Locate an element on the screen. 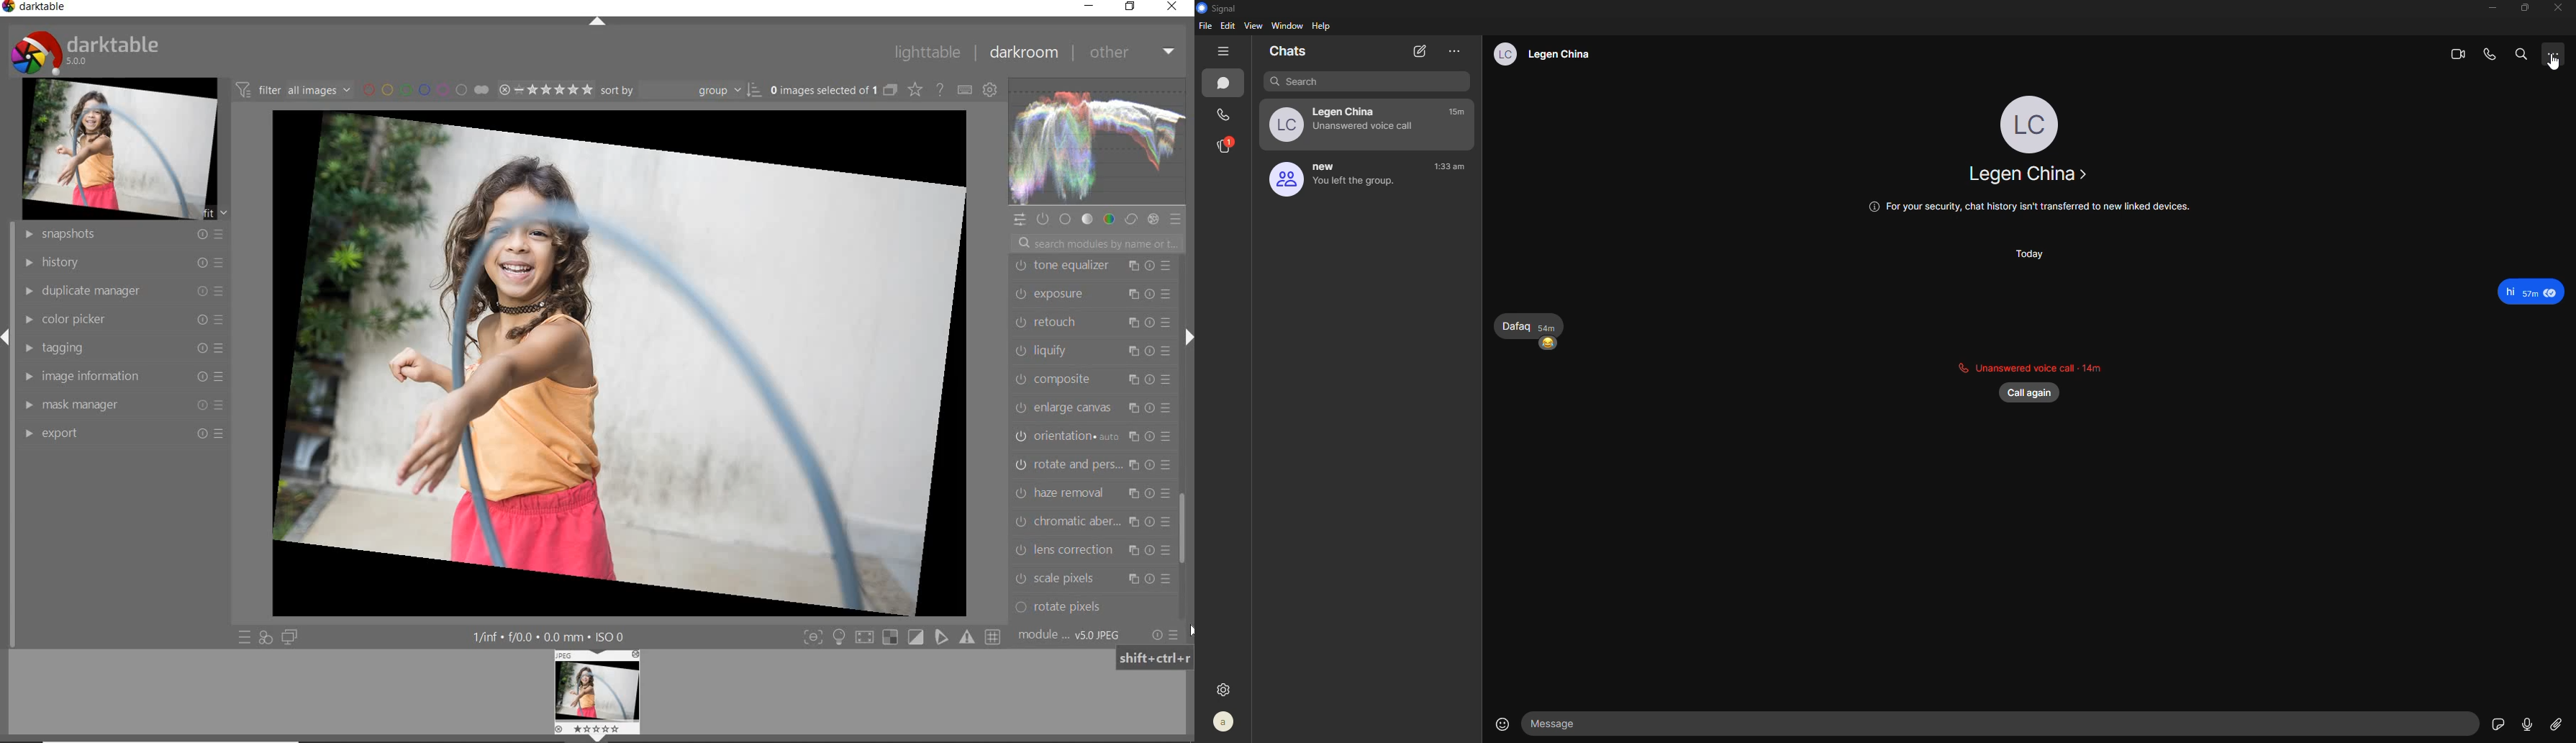 The height and width of the screenshot is (756, 2576). toggle mode is located at coordinates (901, 637).